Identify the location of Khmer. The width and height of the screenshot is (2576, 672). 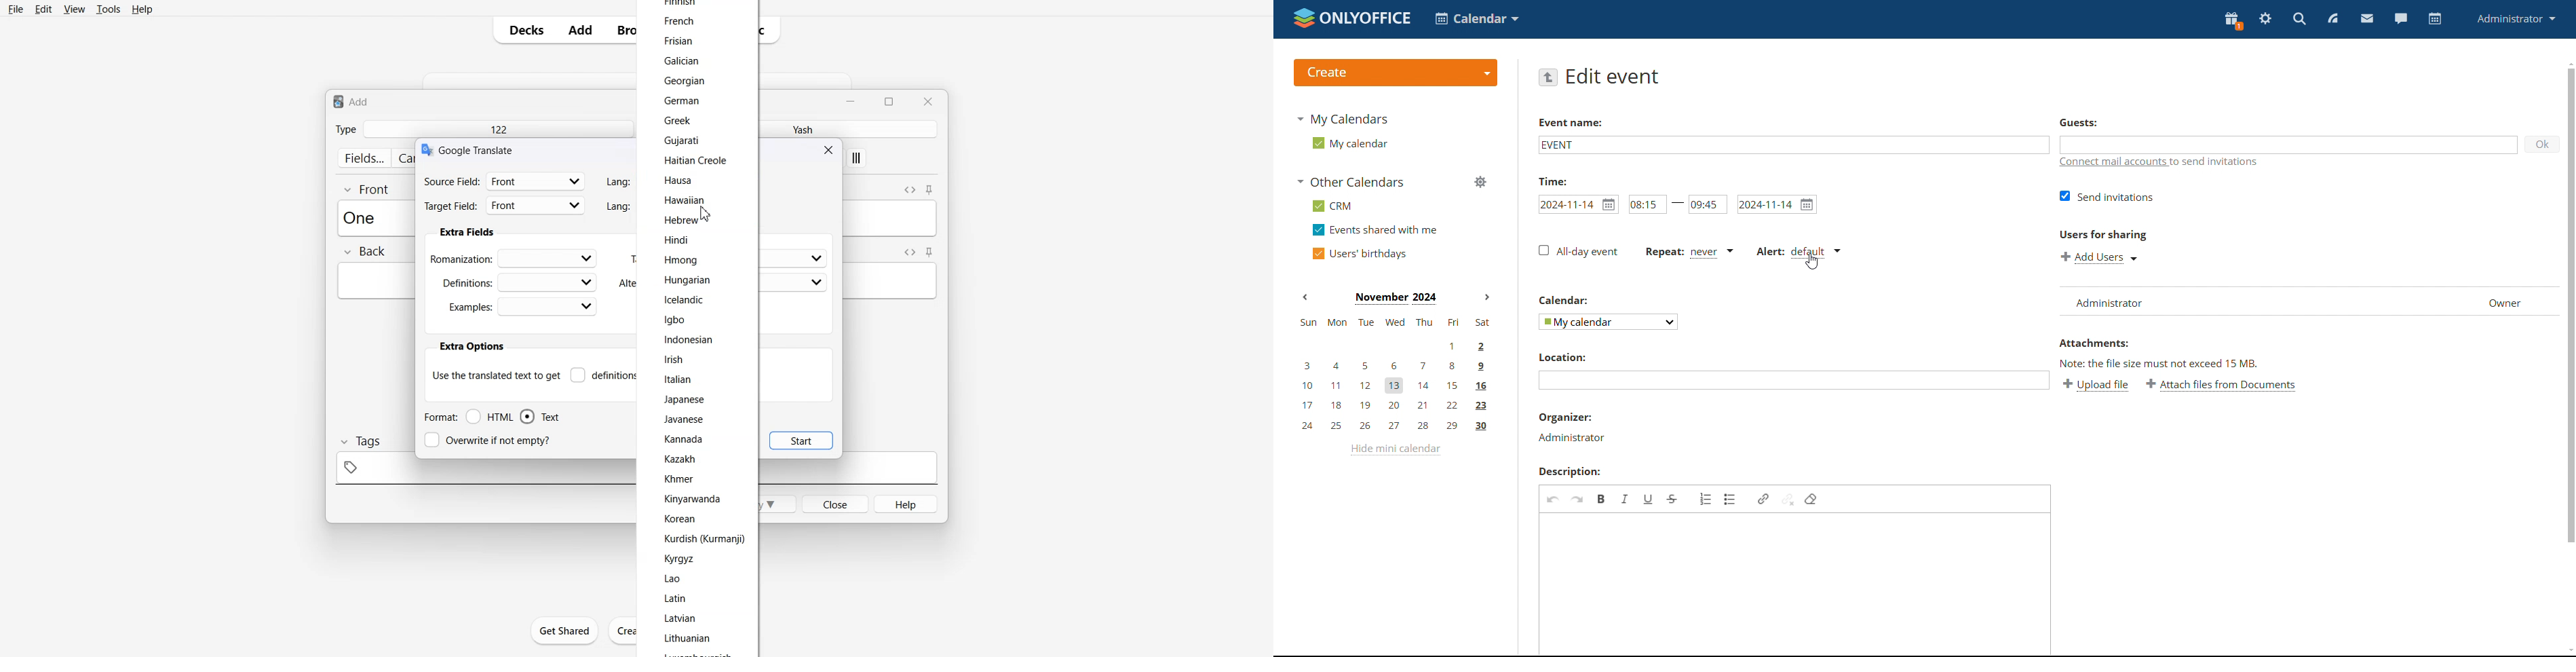
(680, 478).